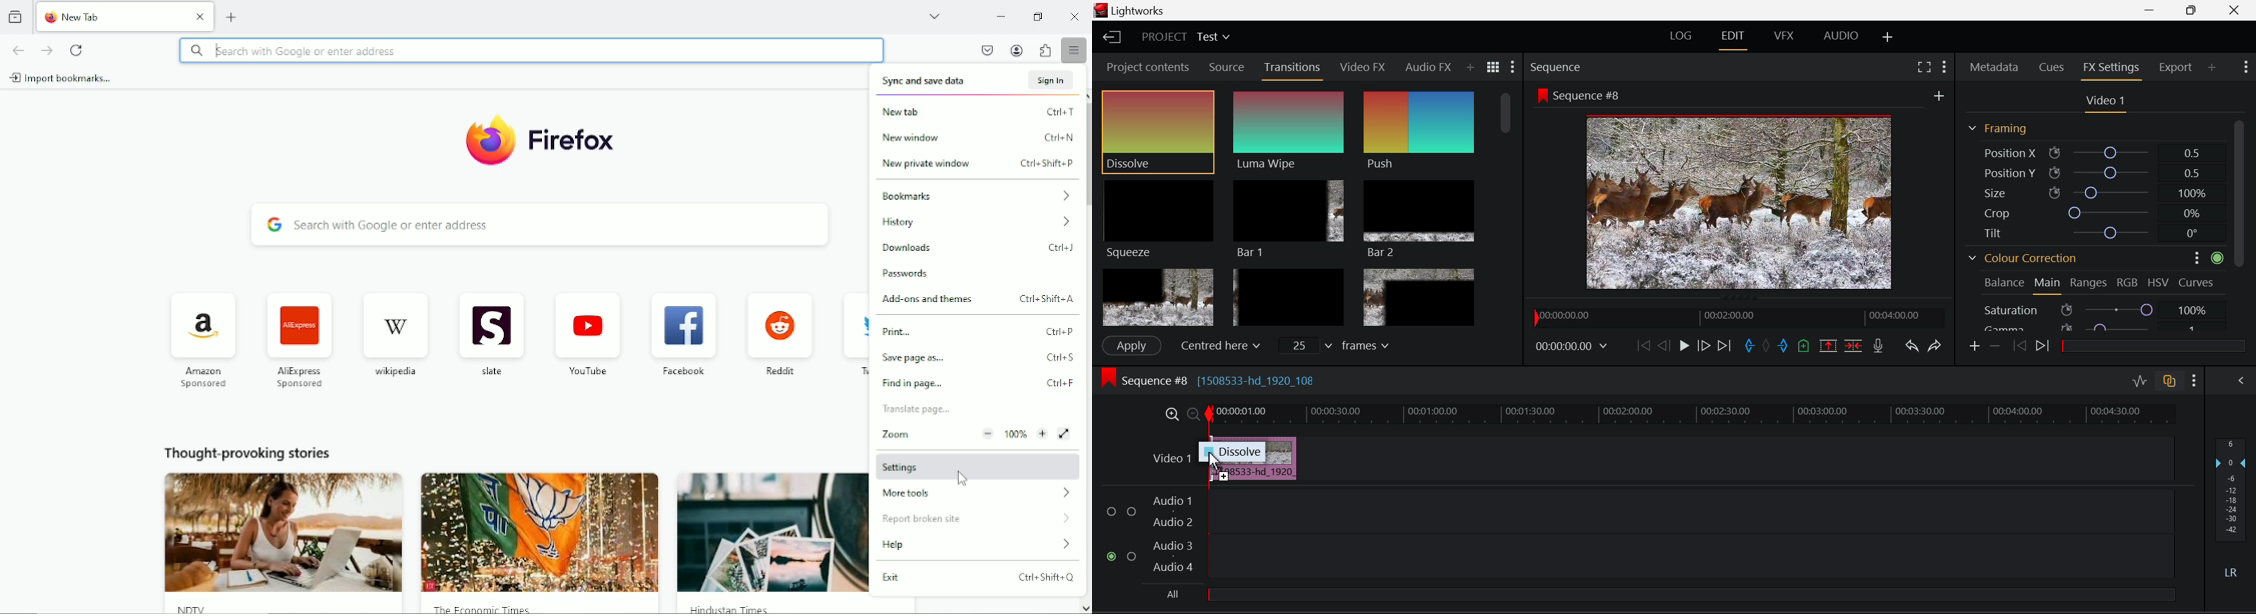  I want to click on Sequence Preview Section, so click(1559, 68).